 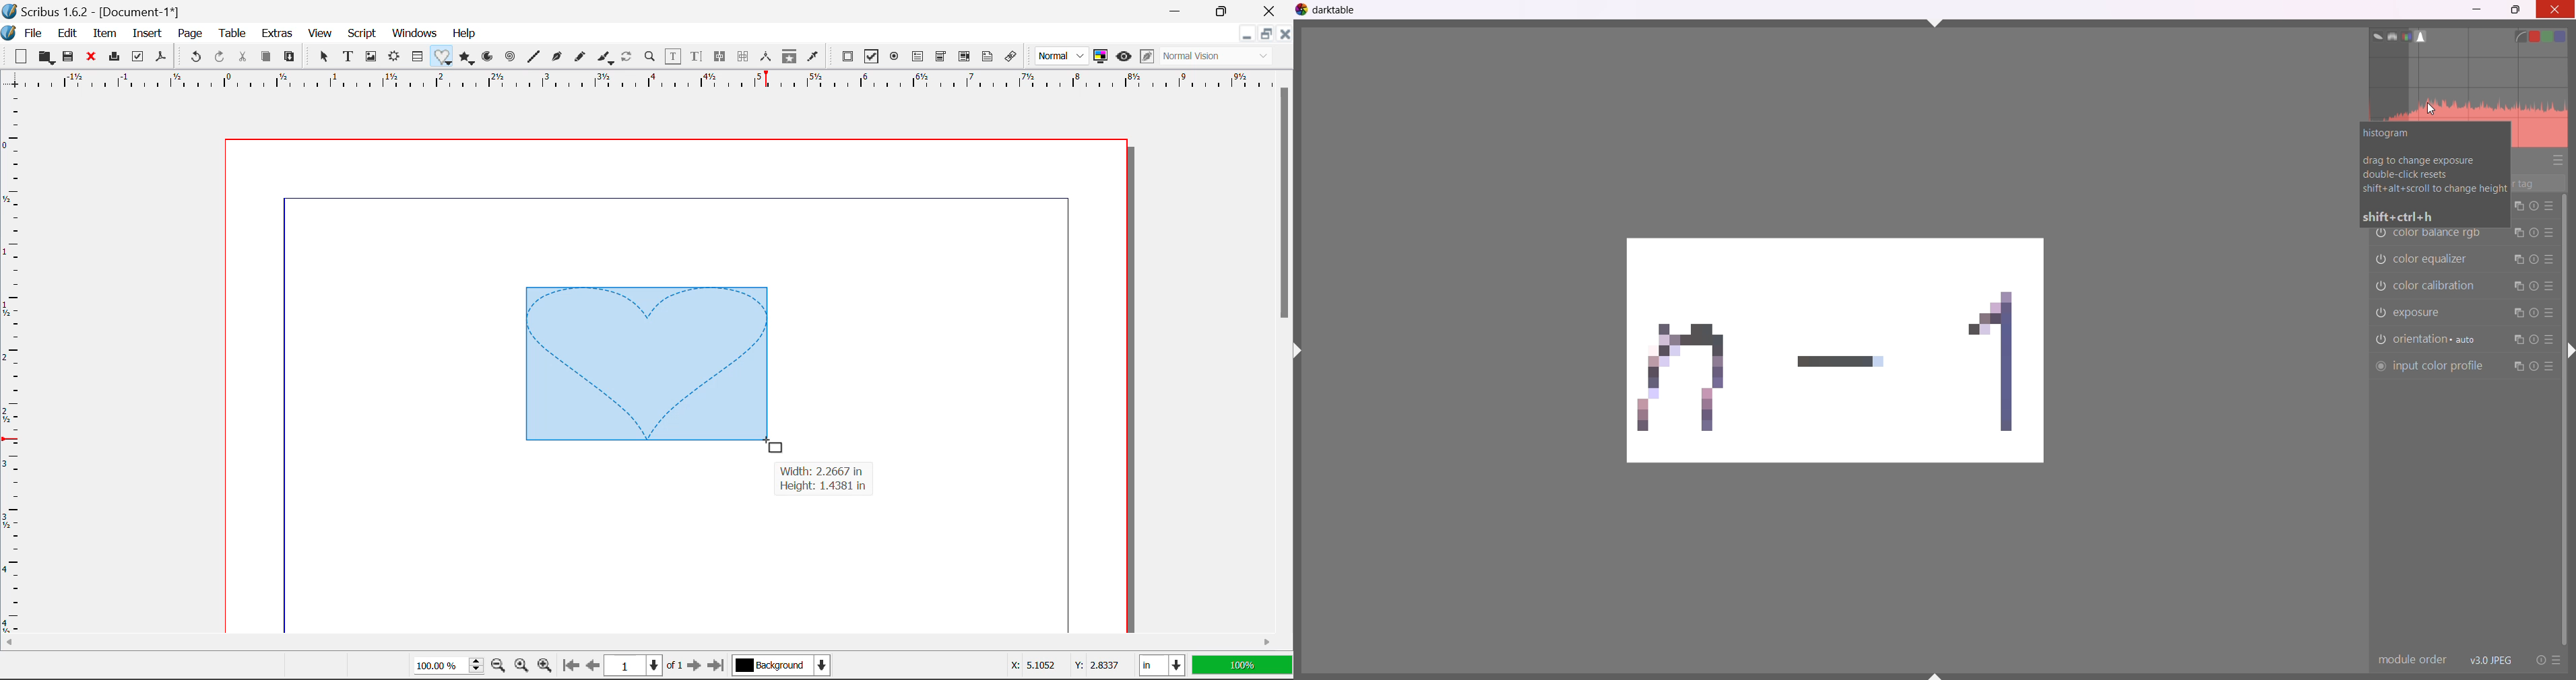 I want to click on Normal, so click(x=1063, y=55).